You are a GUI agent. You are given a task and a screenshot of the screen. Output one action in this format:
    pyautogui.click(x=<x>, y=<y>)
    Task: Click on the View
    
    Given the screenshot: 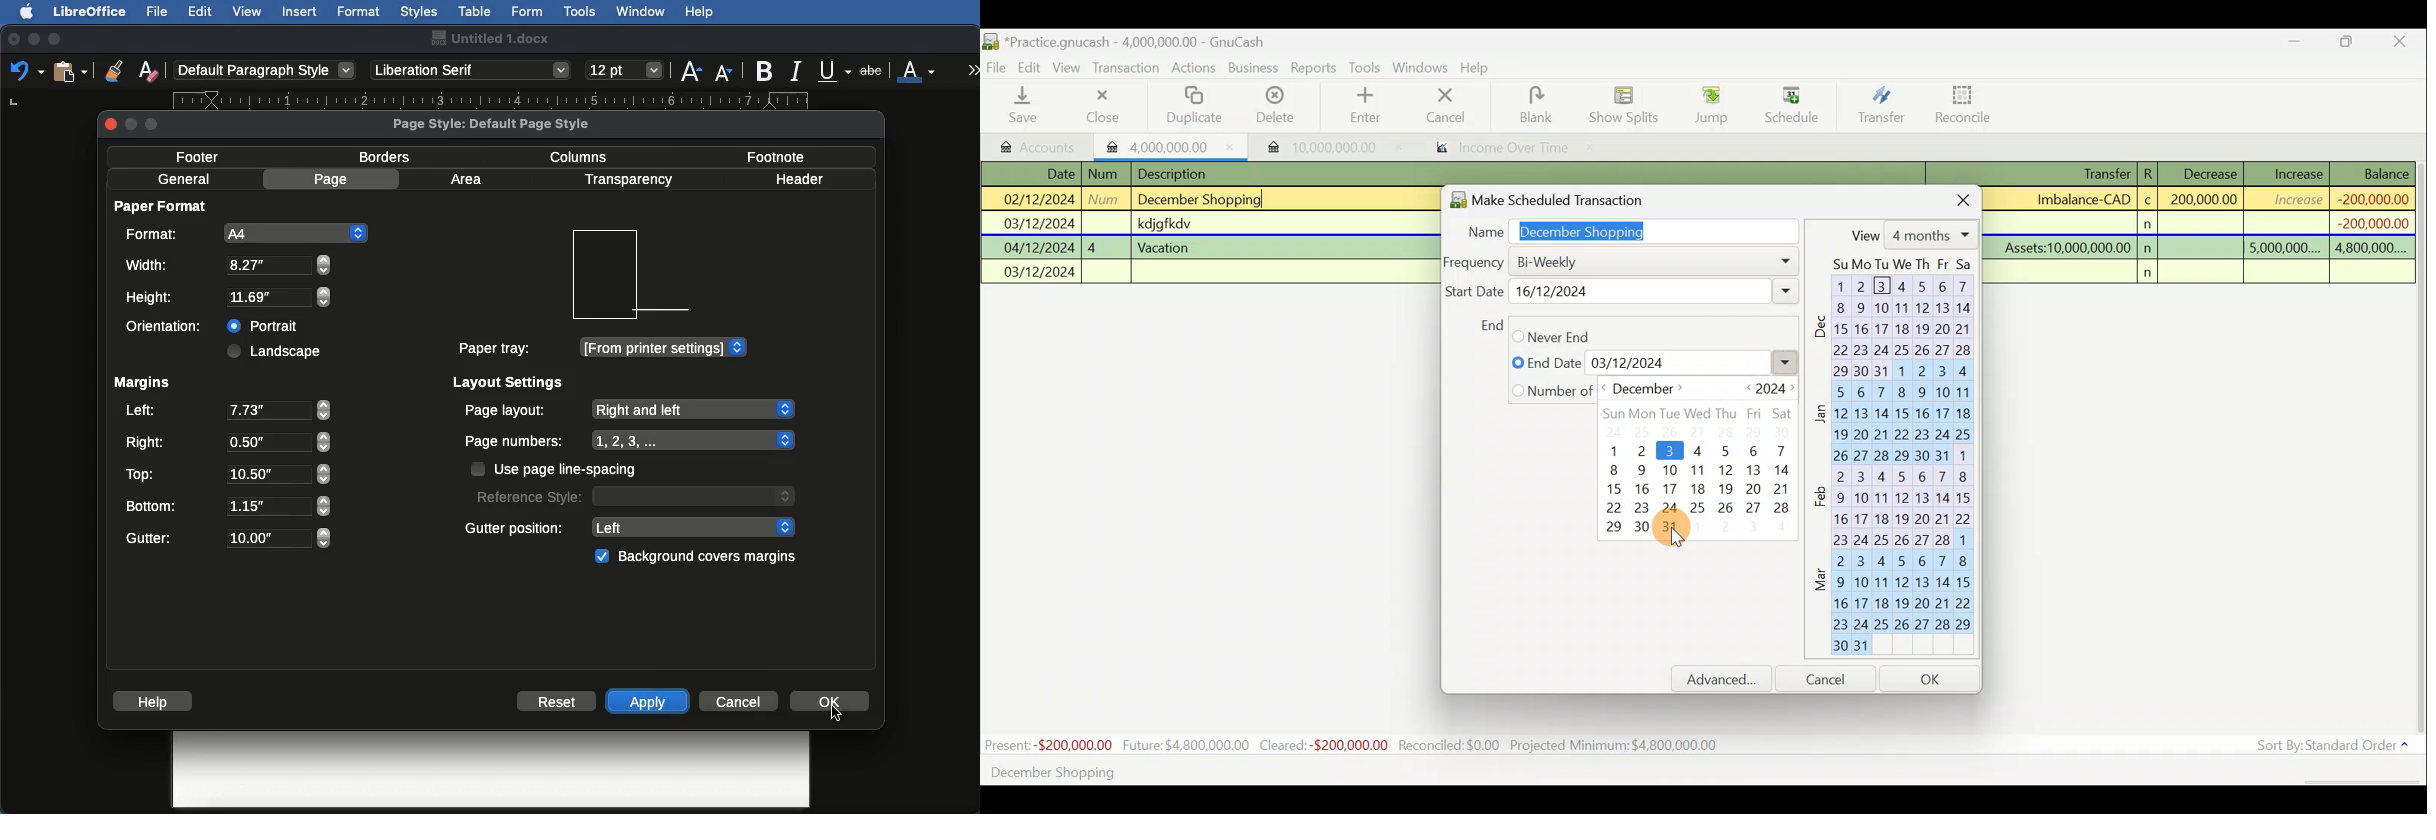 What is the action you would take?
    pyautogui.click(x=1911, y=234)
    